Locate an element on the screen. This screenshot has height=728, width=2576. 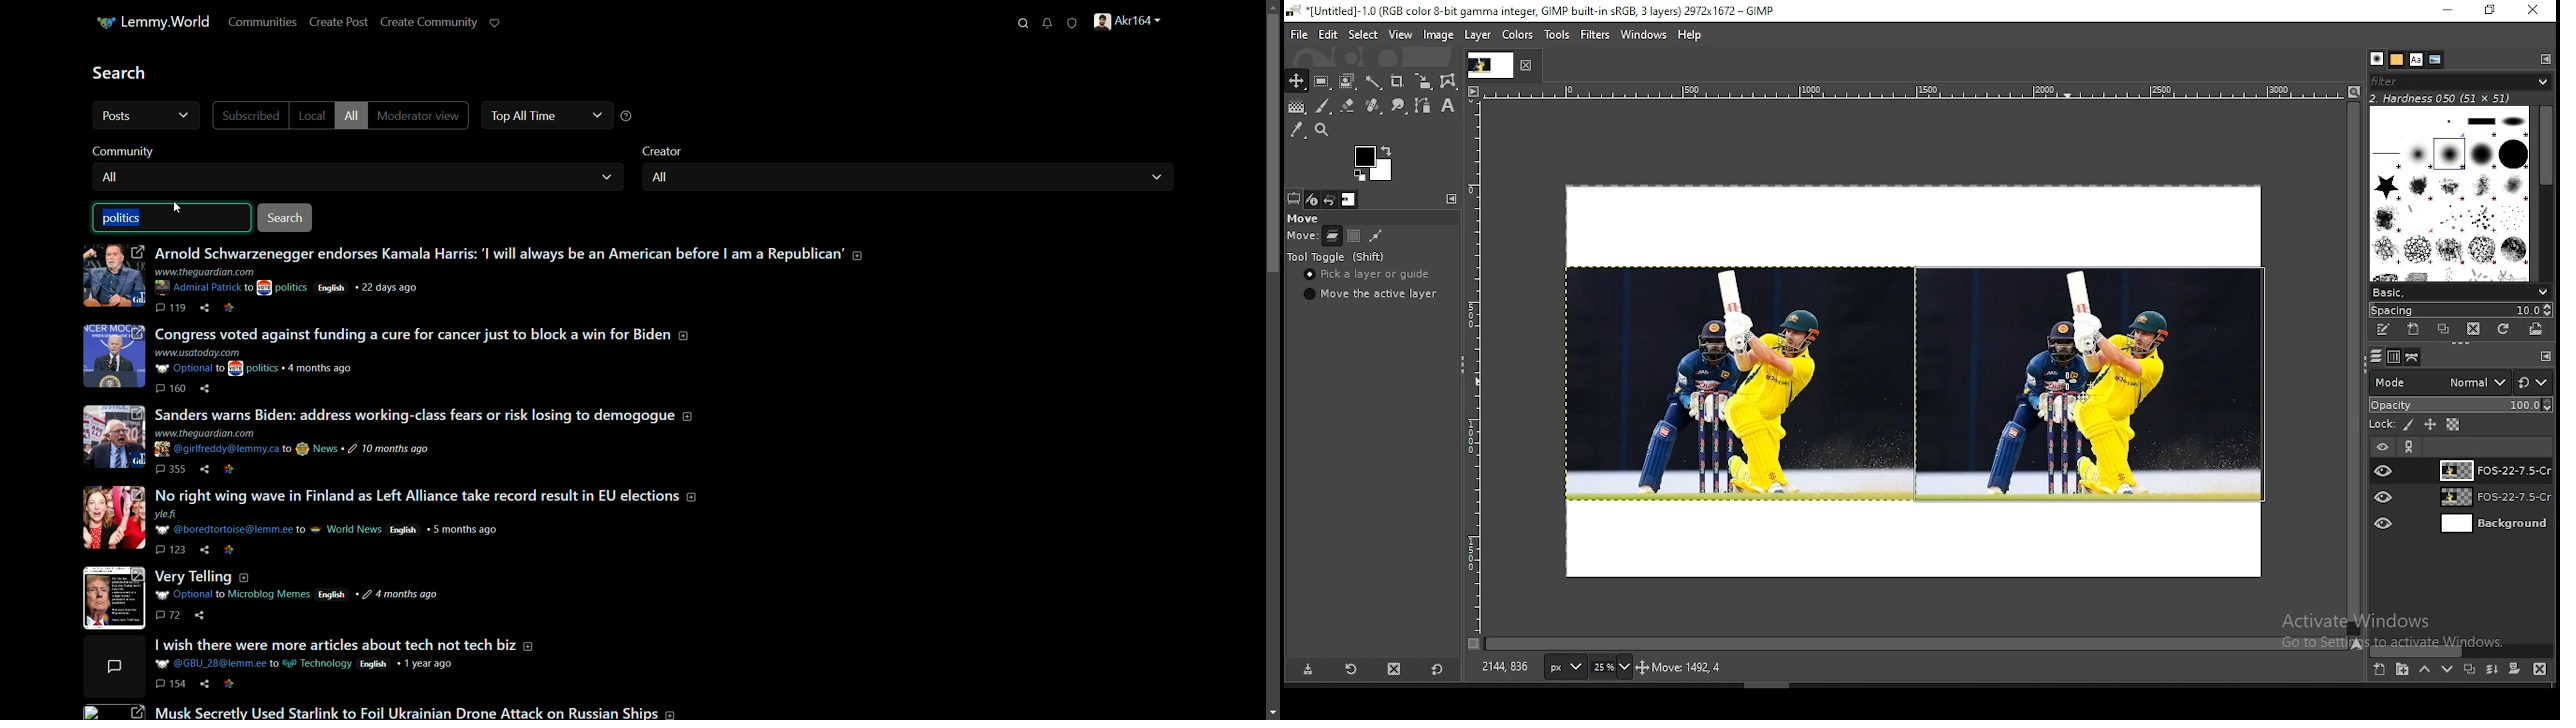
Minimise  is located at coordinates (2447, 10).